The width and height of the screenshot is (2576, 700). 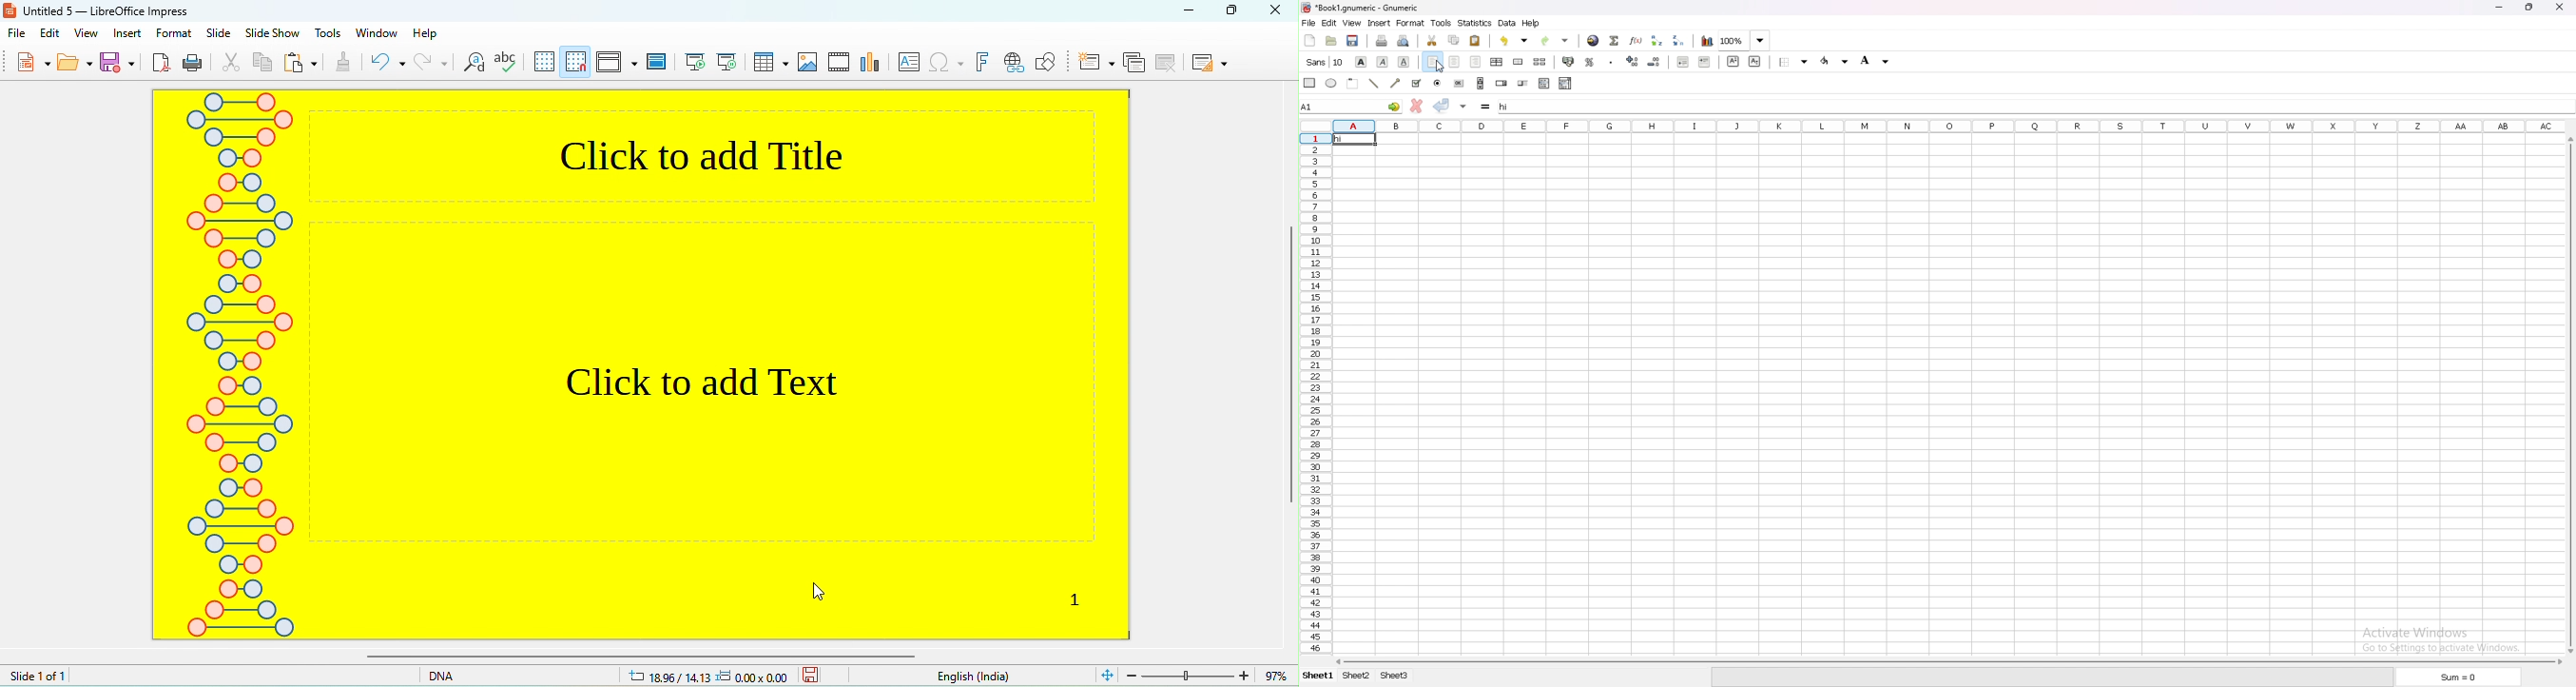 I want to click on print preview, so click(x=1402, y=41).